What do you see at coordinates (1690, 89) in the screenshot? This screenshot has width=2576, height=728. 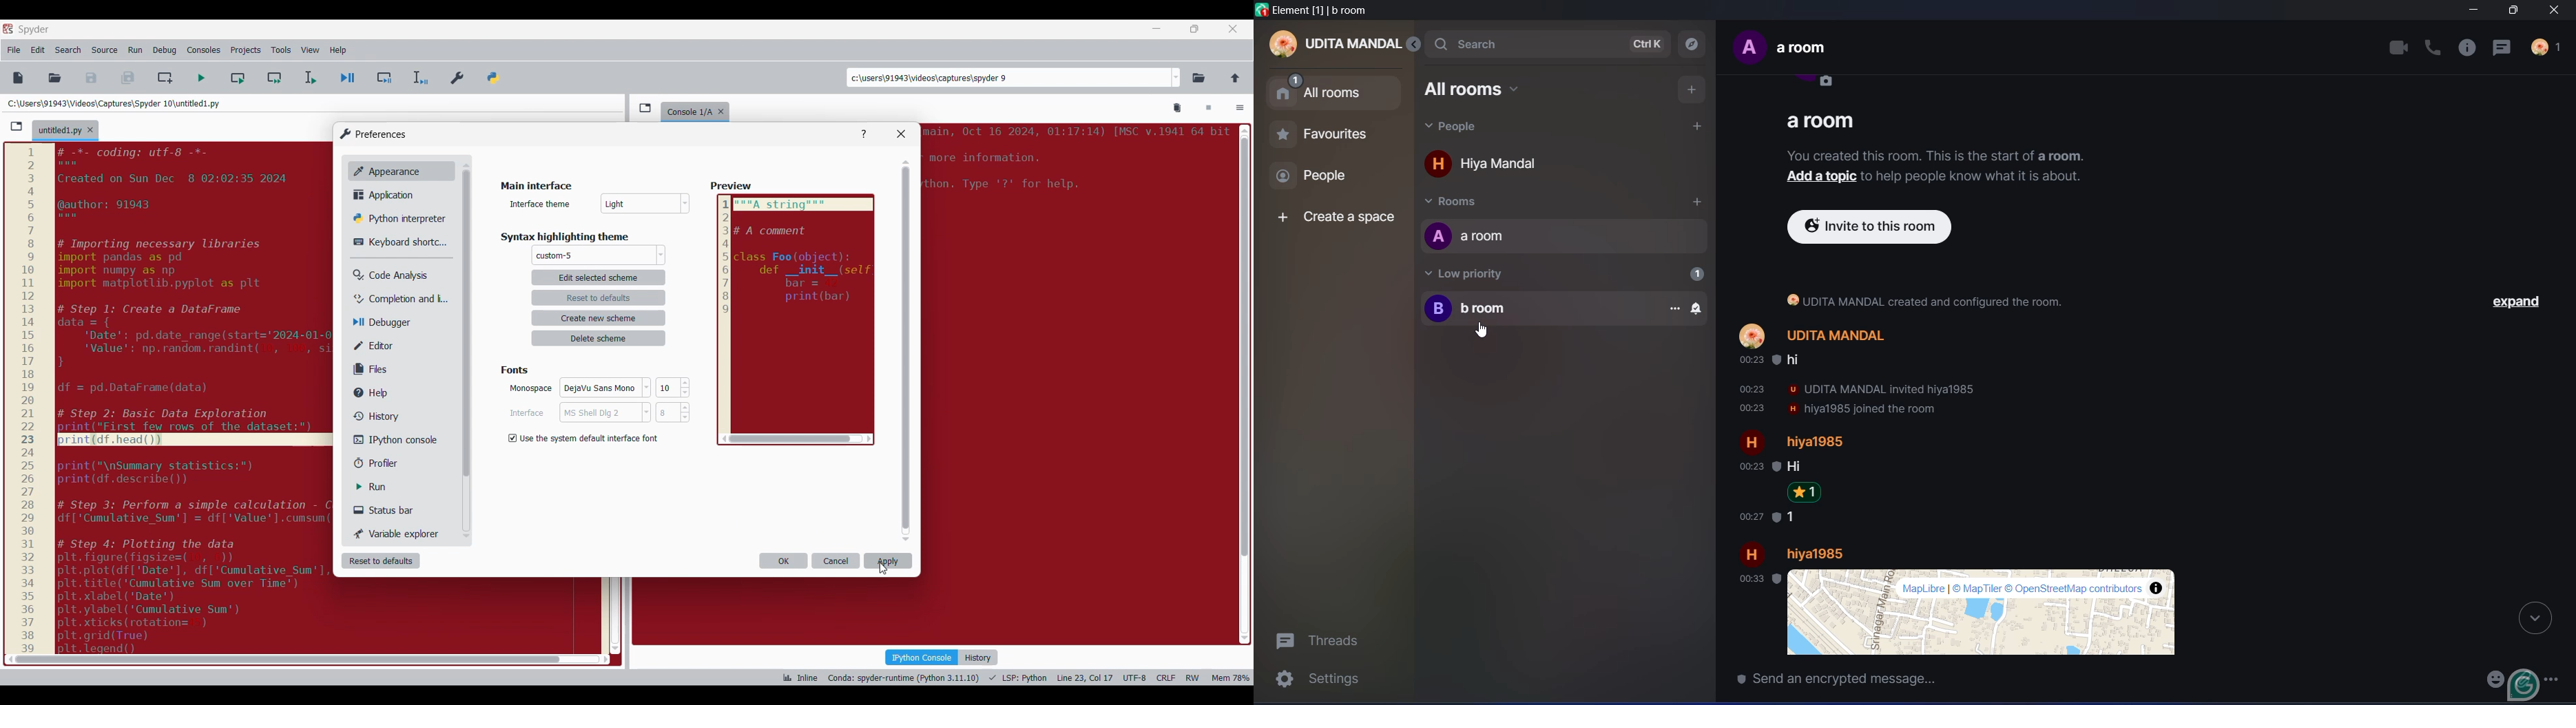 I see `add room` at bounding box center [1690, 89].